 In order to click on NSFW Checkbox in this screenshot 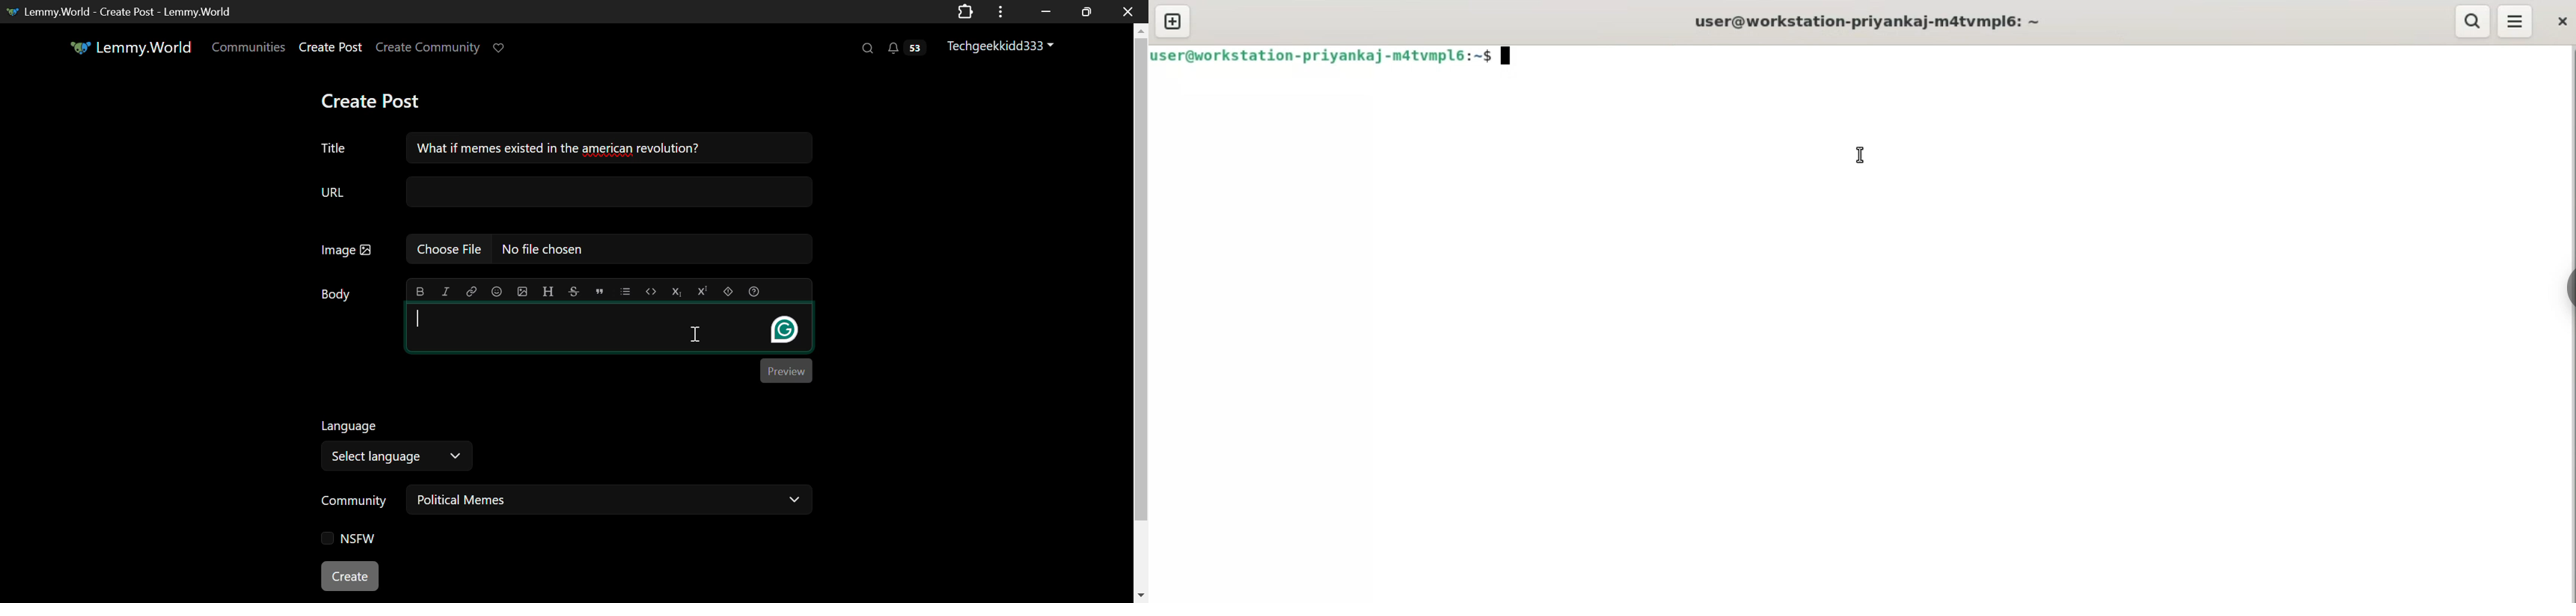, I will do `click(345, 539)`.